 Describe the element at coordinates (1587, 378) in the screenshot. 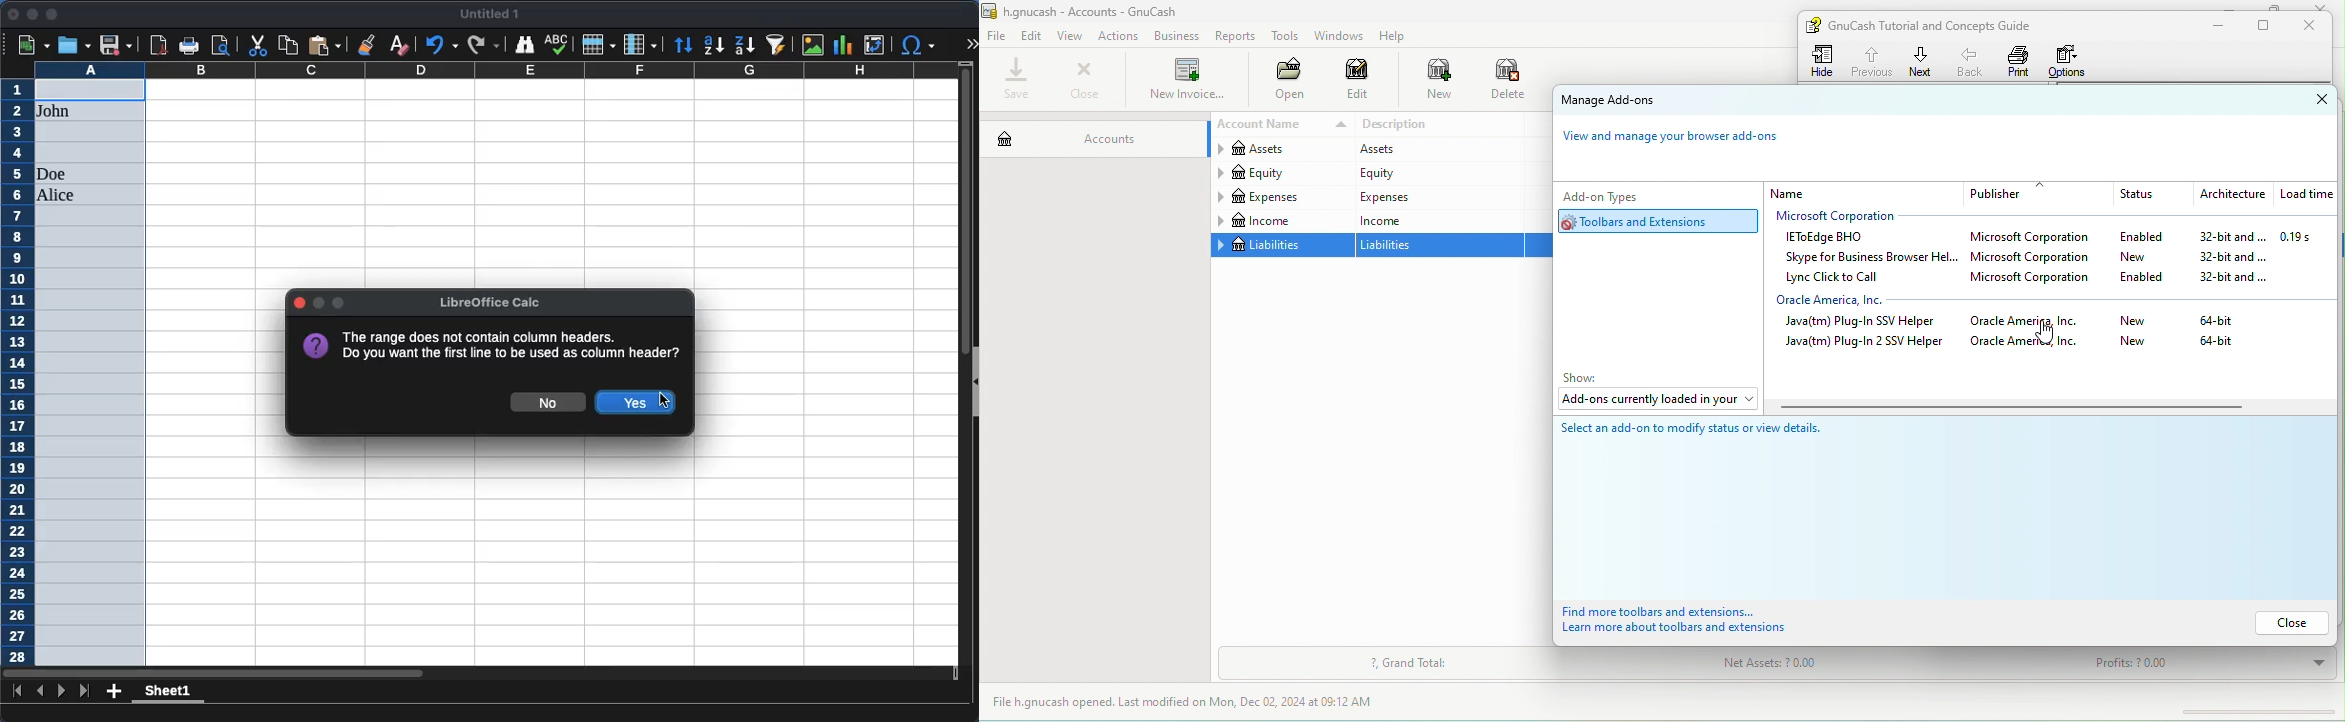

I see `show` at that location.